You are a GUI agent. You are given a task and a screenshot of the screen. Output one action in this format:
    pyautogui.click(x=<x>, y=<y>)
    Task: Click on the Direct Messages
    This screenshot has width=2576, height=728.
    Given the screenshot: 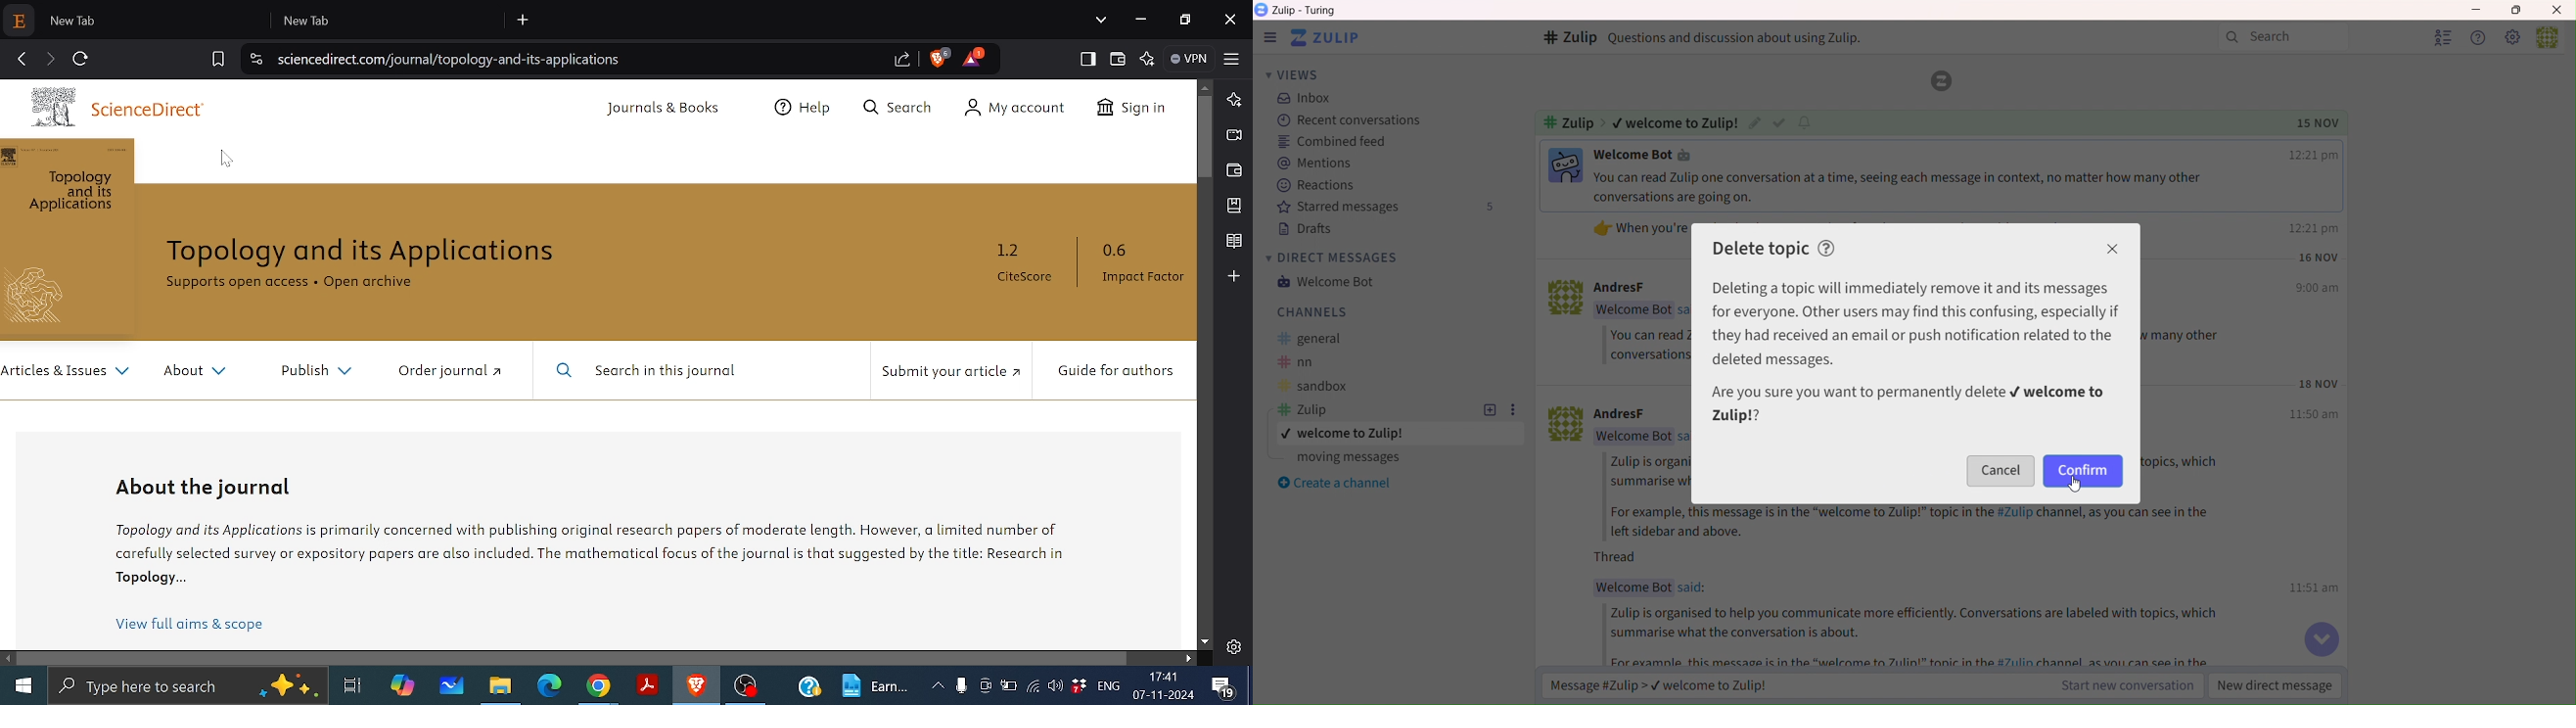 What is the action you would take?
    pyautogui.click(x=1329, y=257)
    